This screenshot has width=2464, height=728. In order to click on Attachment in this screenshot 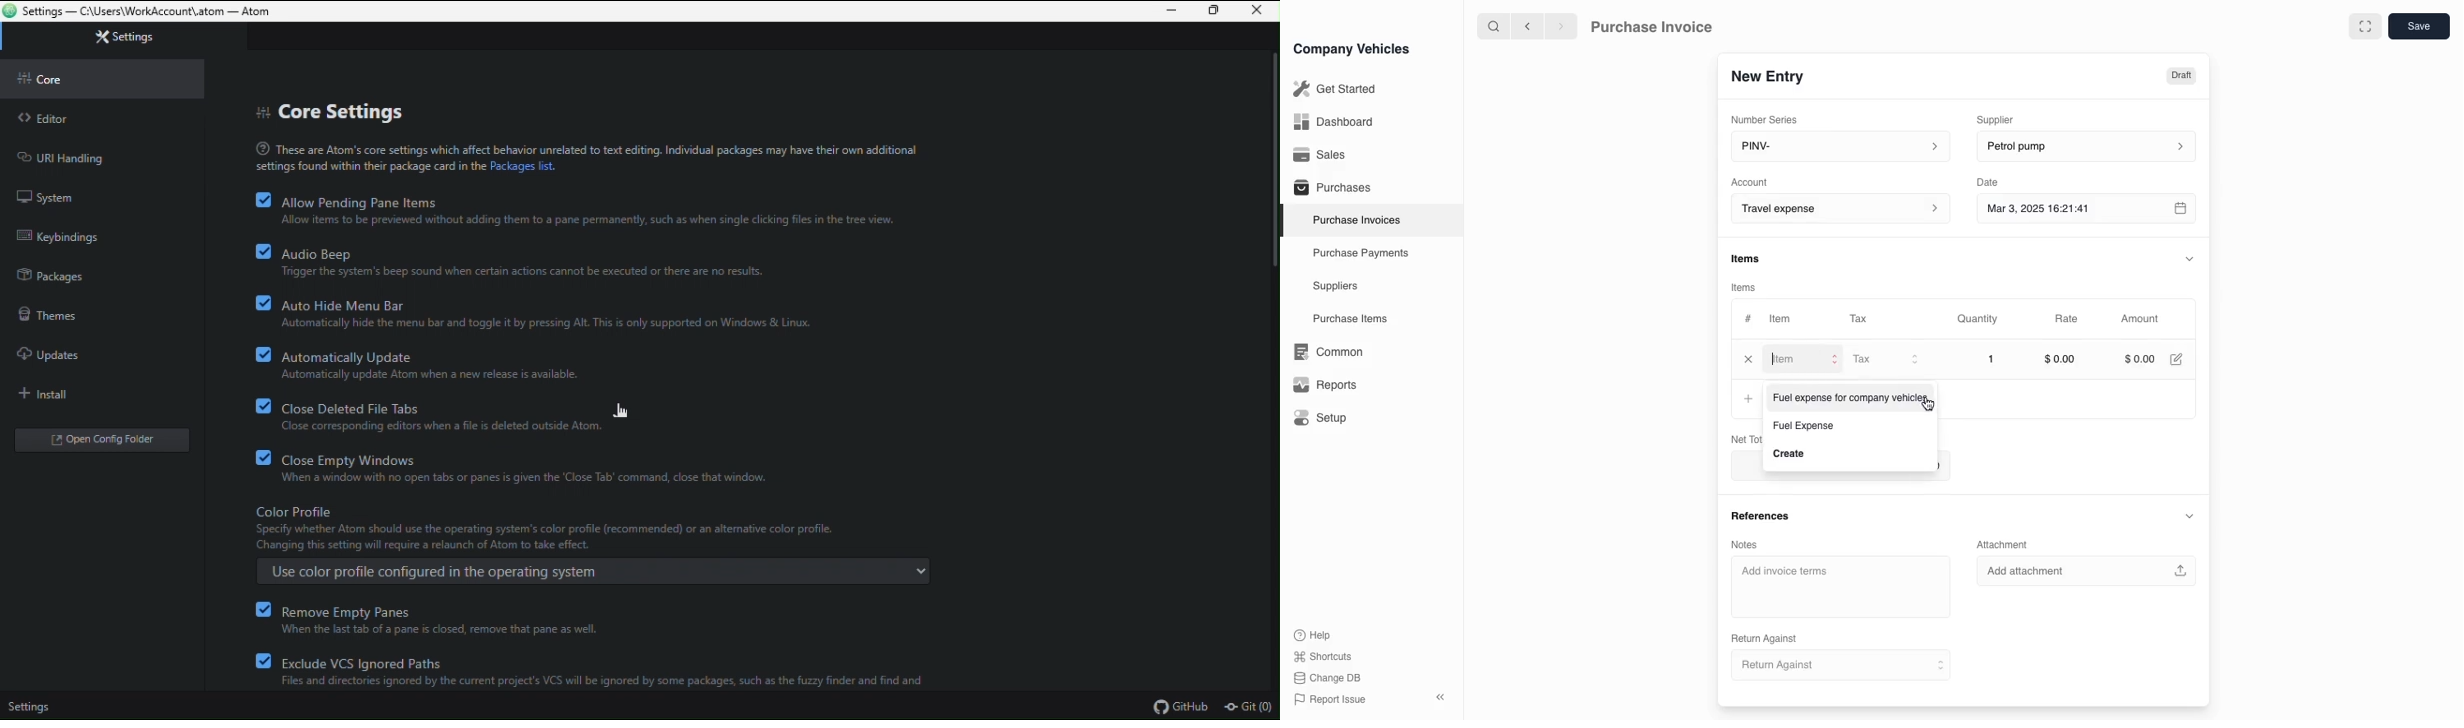, I will do `click(2005, 544)`.